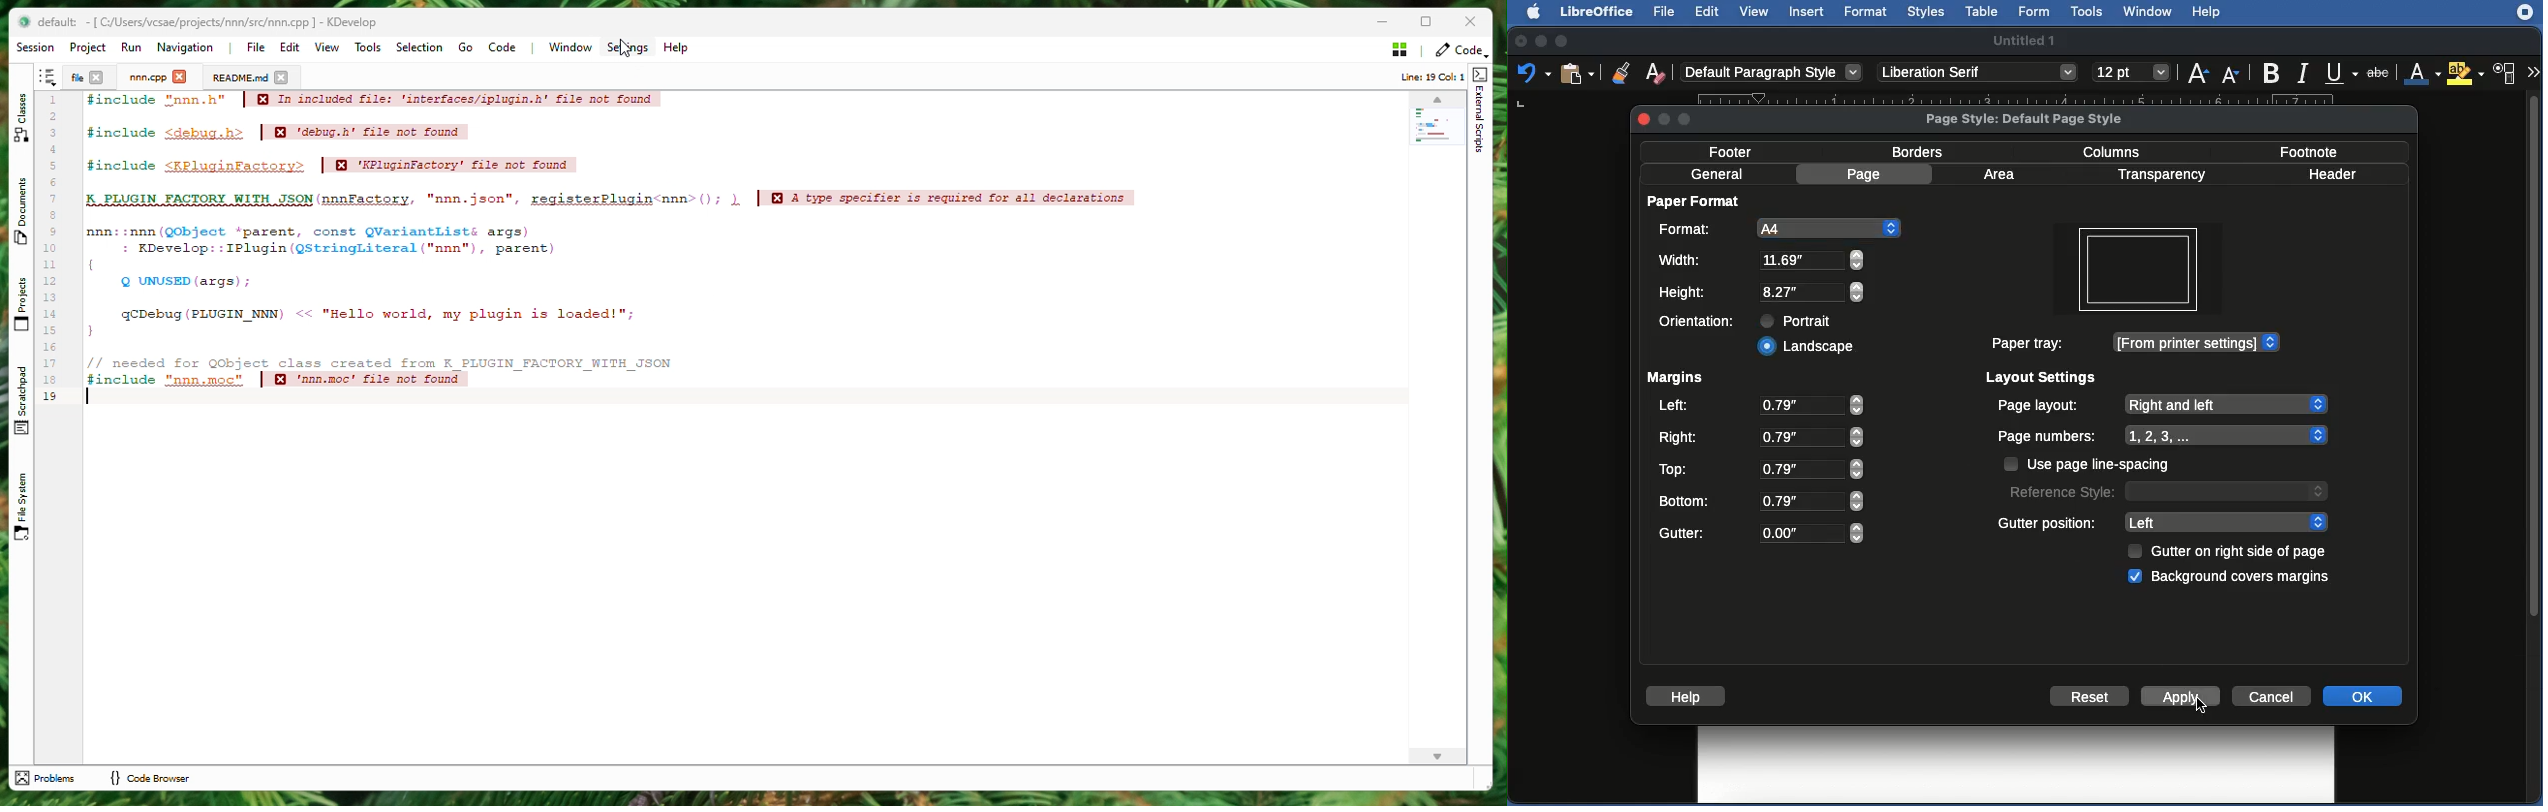 This screenshot has width=2548, height=812. I want to click on 12, so click(51, 281).